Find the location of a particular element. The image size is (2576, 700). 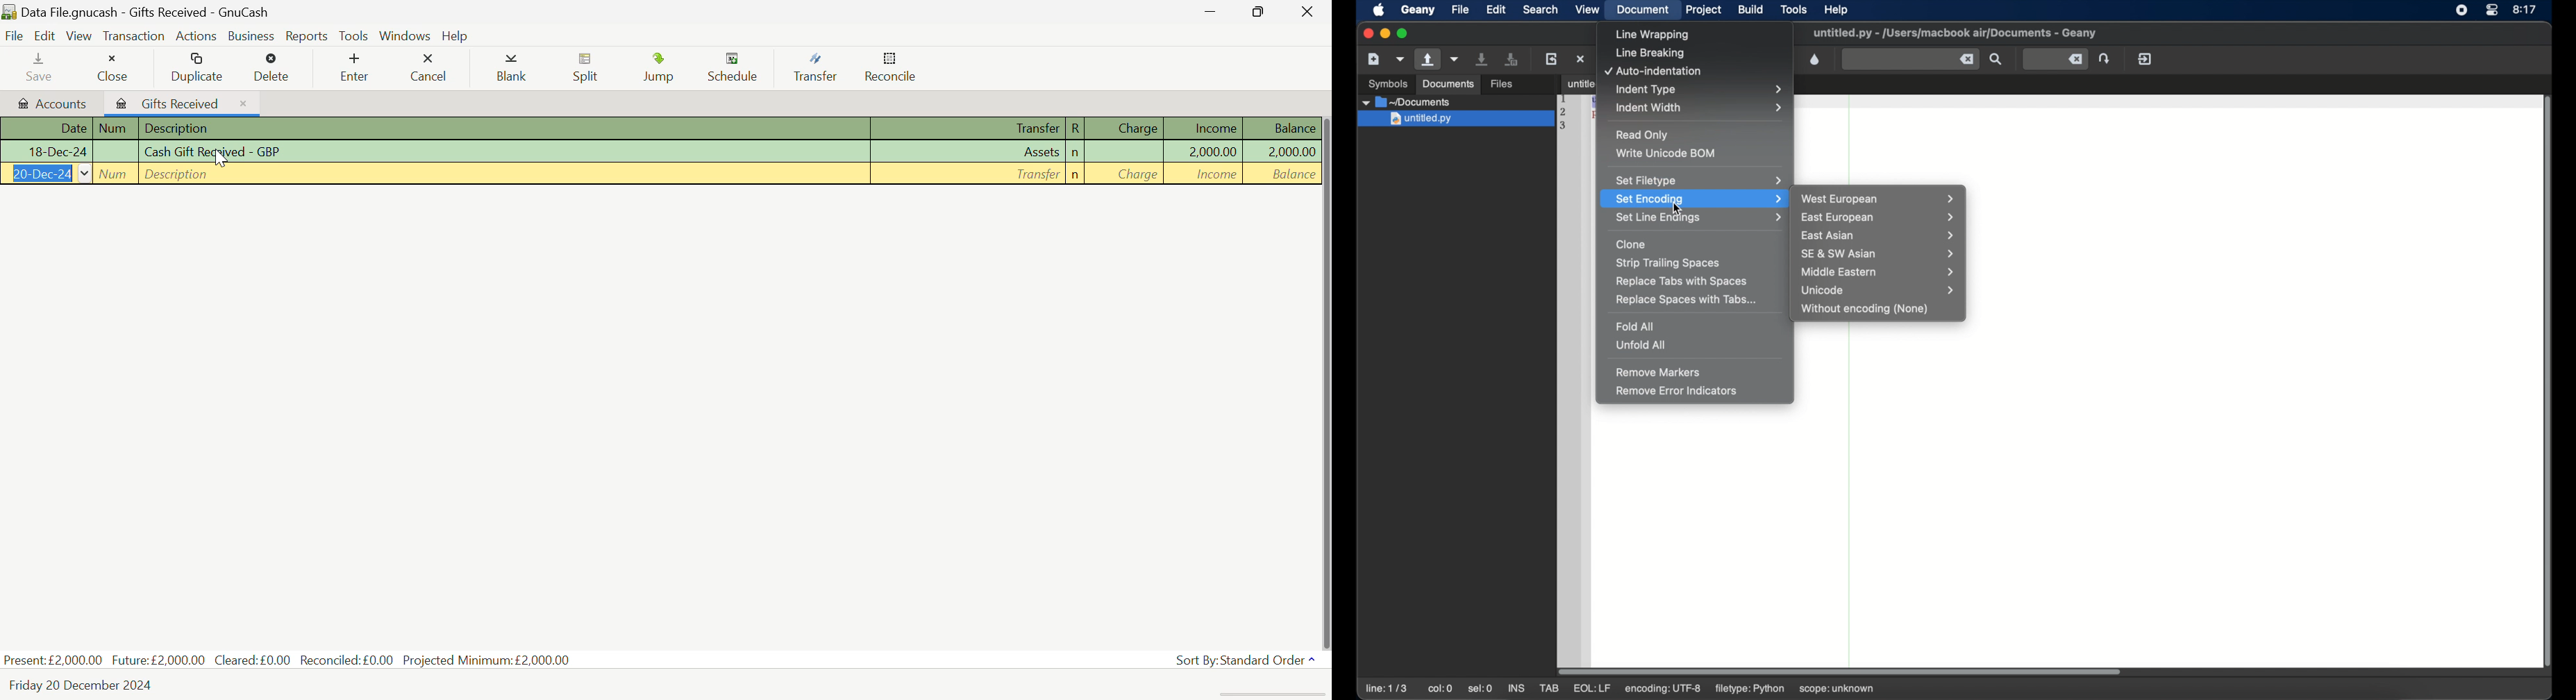

Description is located at coordinates (505, 129).